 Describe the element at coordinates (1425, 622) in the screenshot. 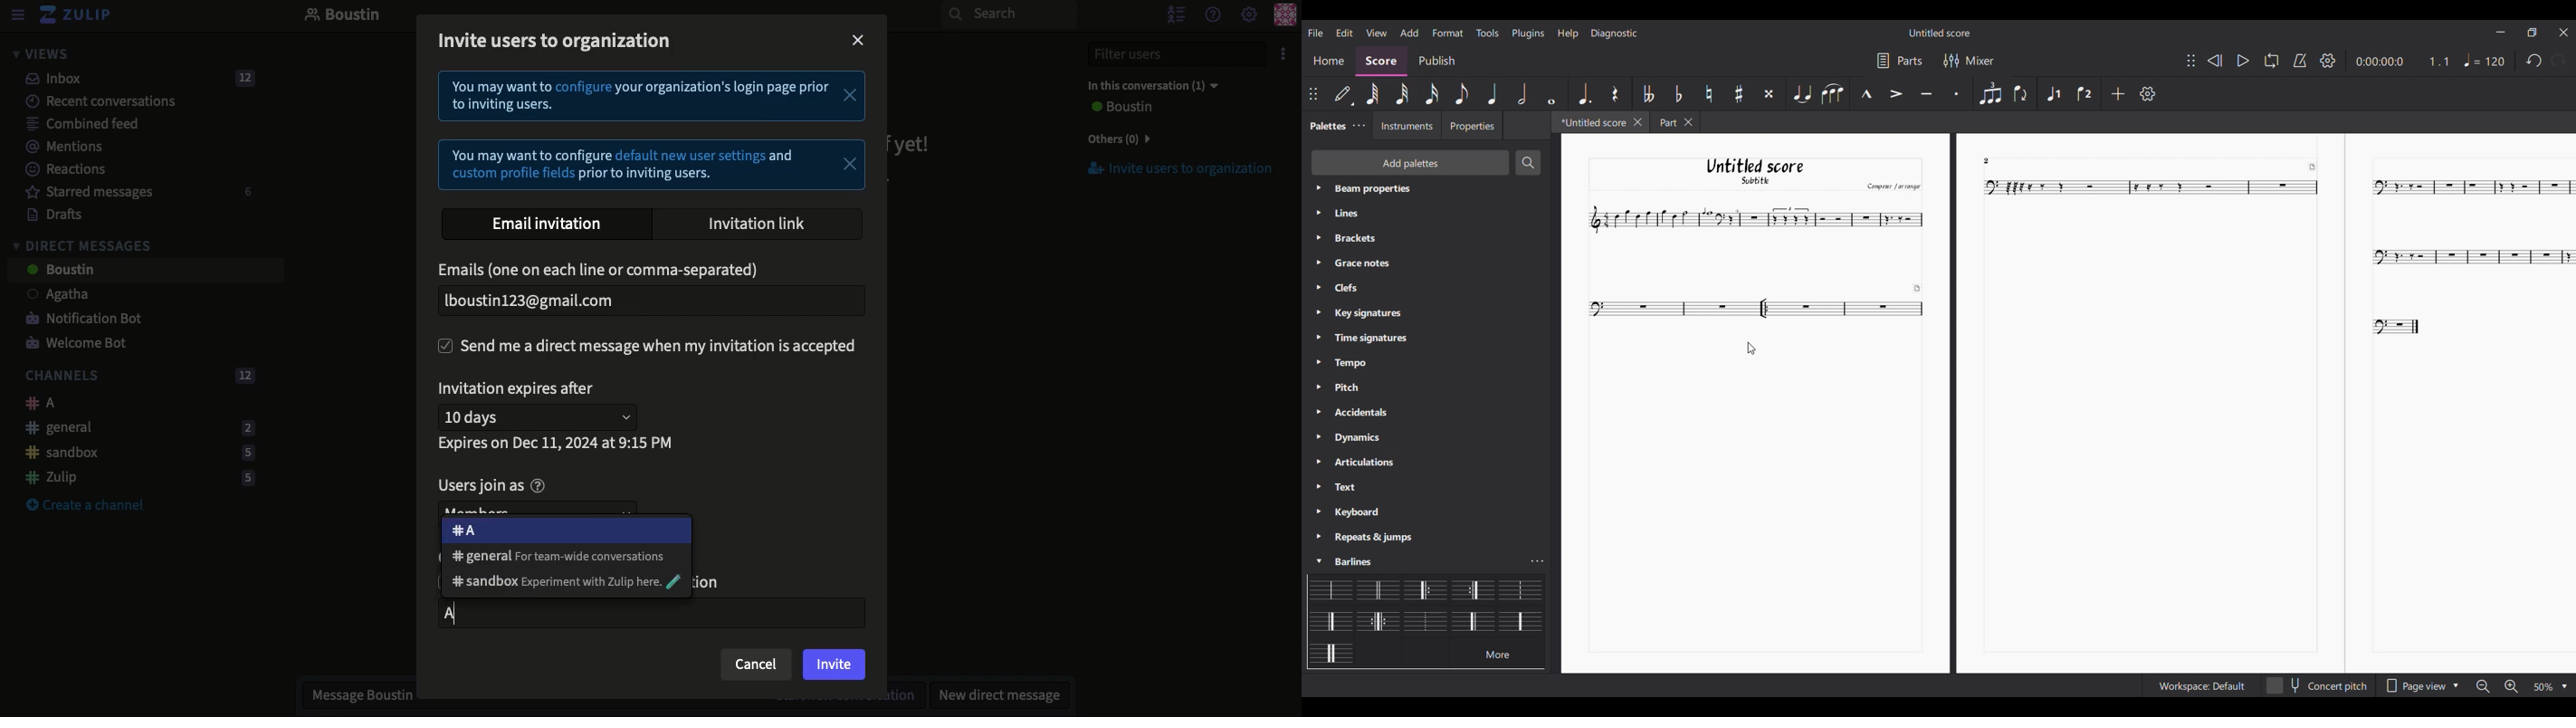

I see `Barline options` at that location.